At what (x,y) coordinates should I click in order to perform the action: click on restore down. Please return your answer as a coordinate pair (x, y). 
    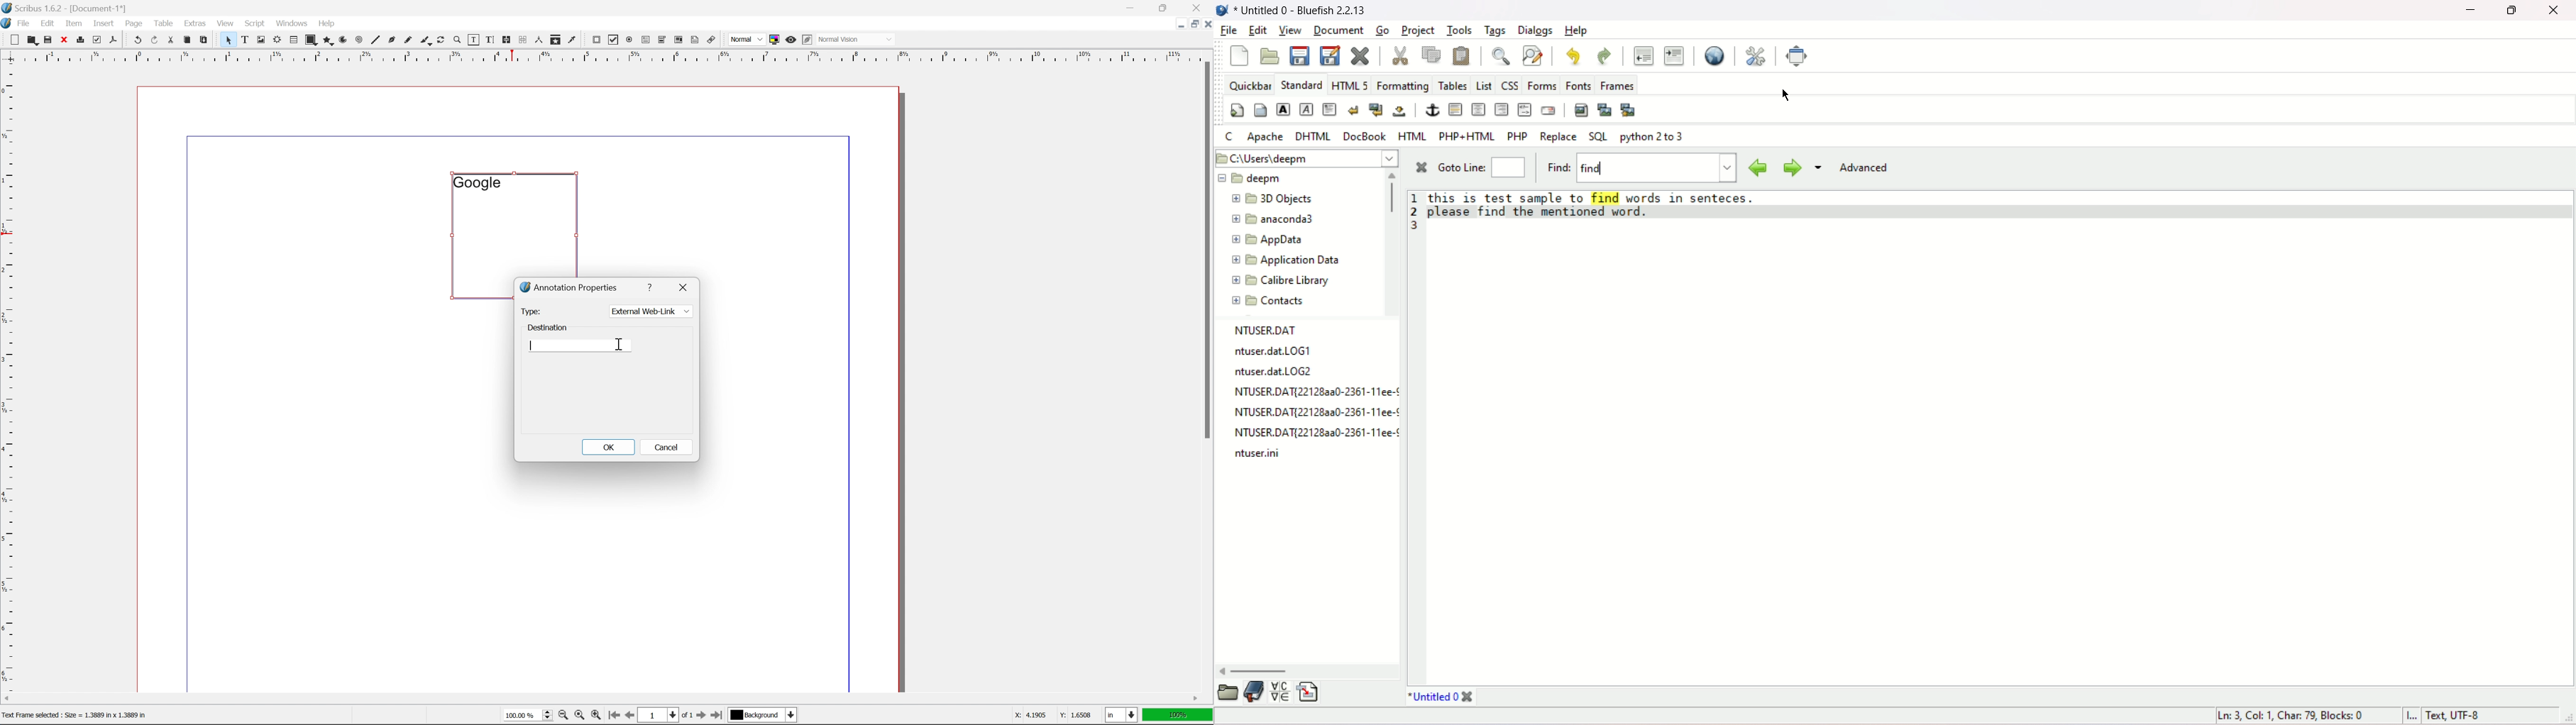
    Looking at the image, I should click on (1166, 7).